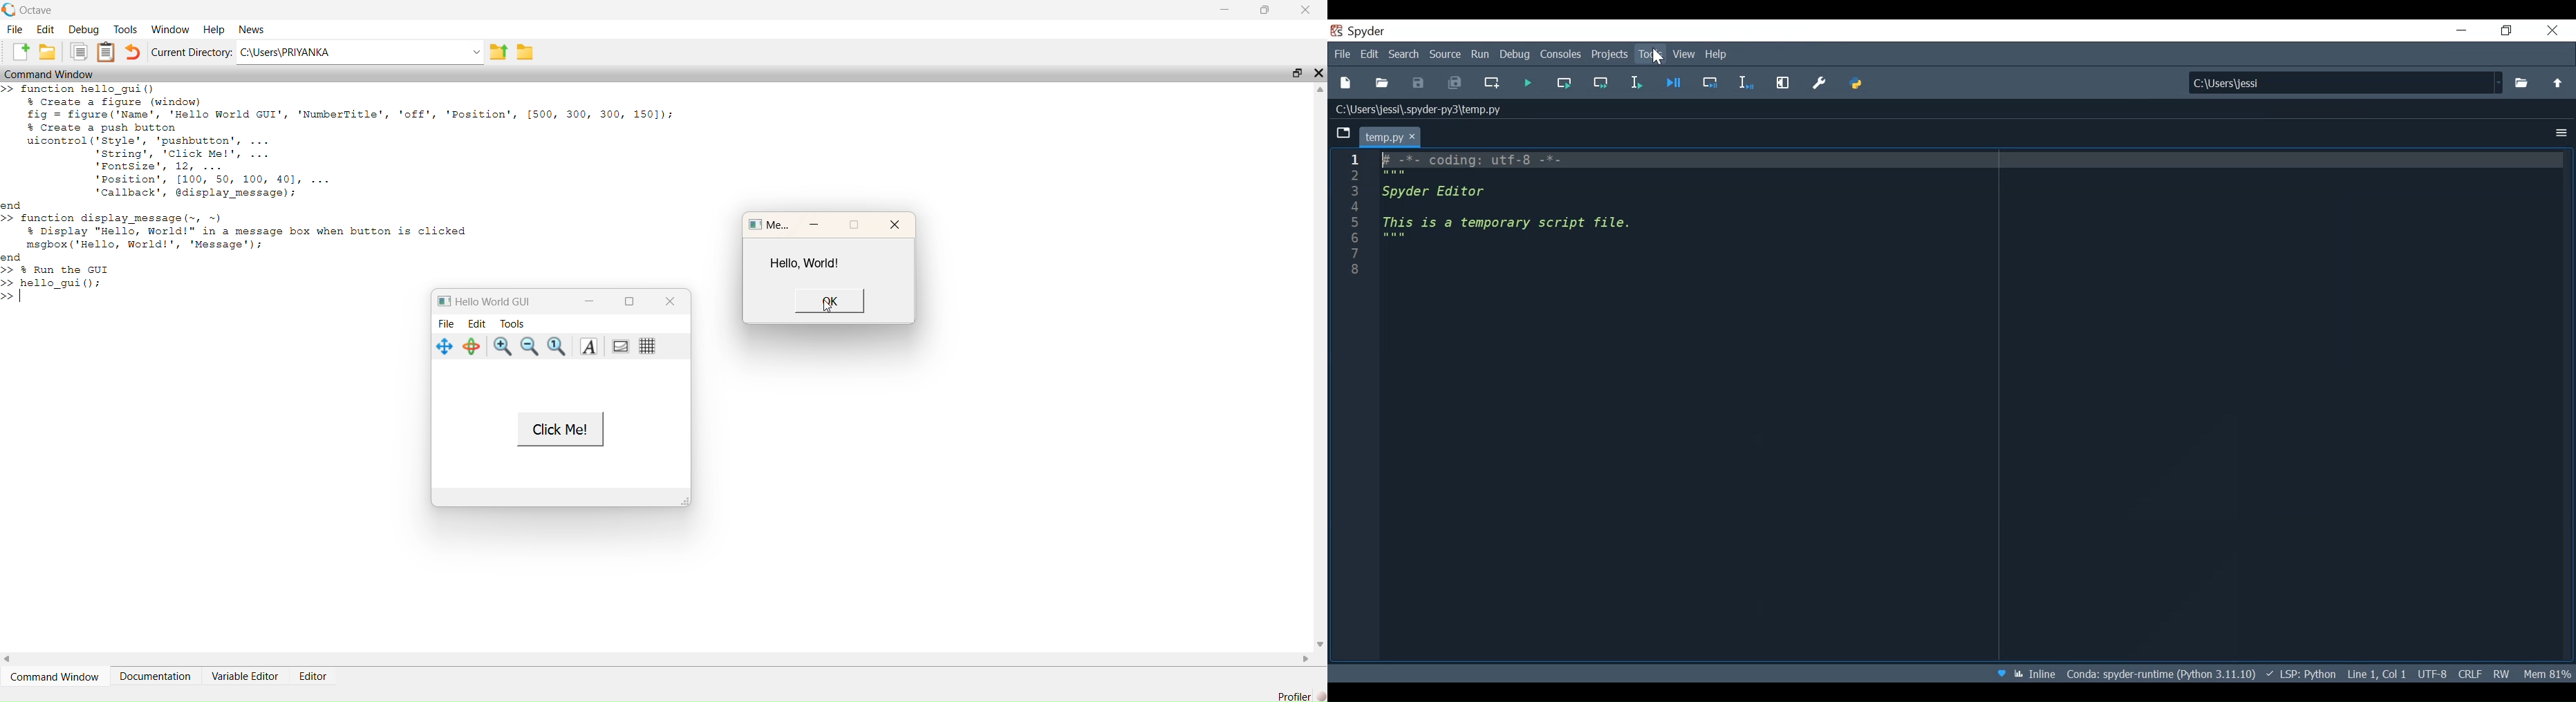 This screenshot has height=728, width=2576. What do you see at coordinates (1455, 83) in the screenshot?
I see `Save all Files` at bounding box center [1455, 83].